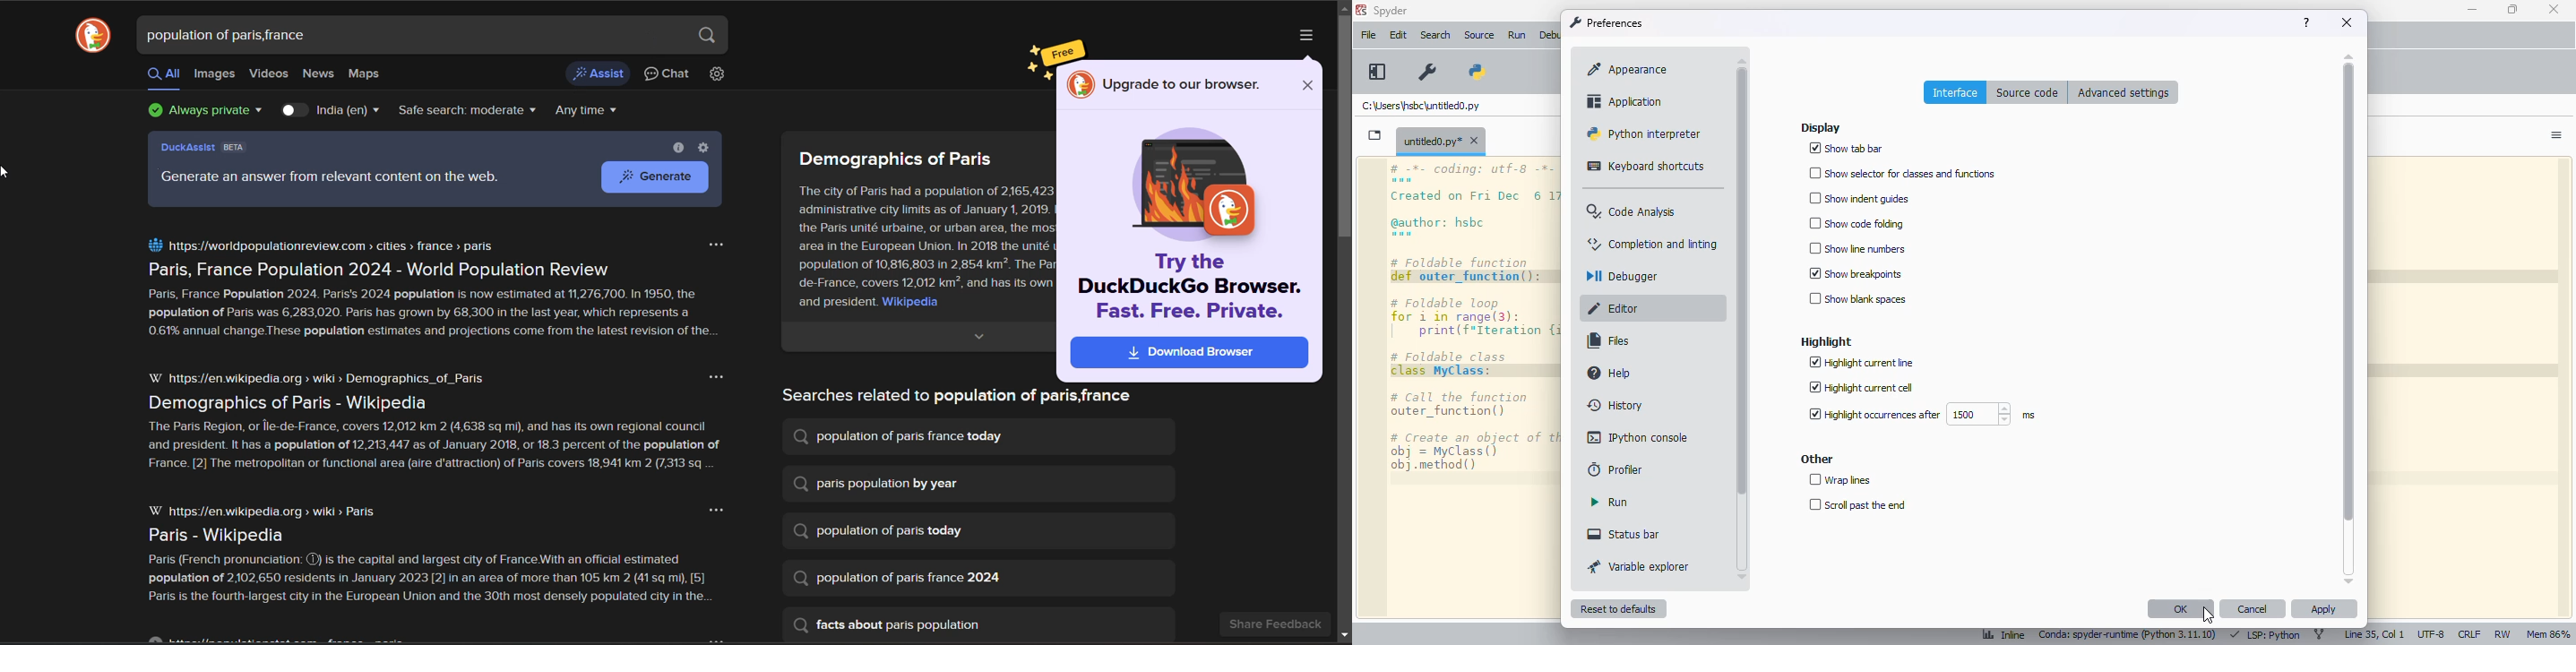 This screenshot has width=2576, height=672. What do you see at coordinates (1376, 71) in the screenshot?
I see `maximize current pane` at bounding box center [1376, 71].